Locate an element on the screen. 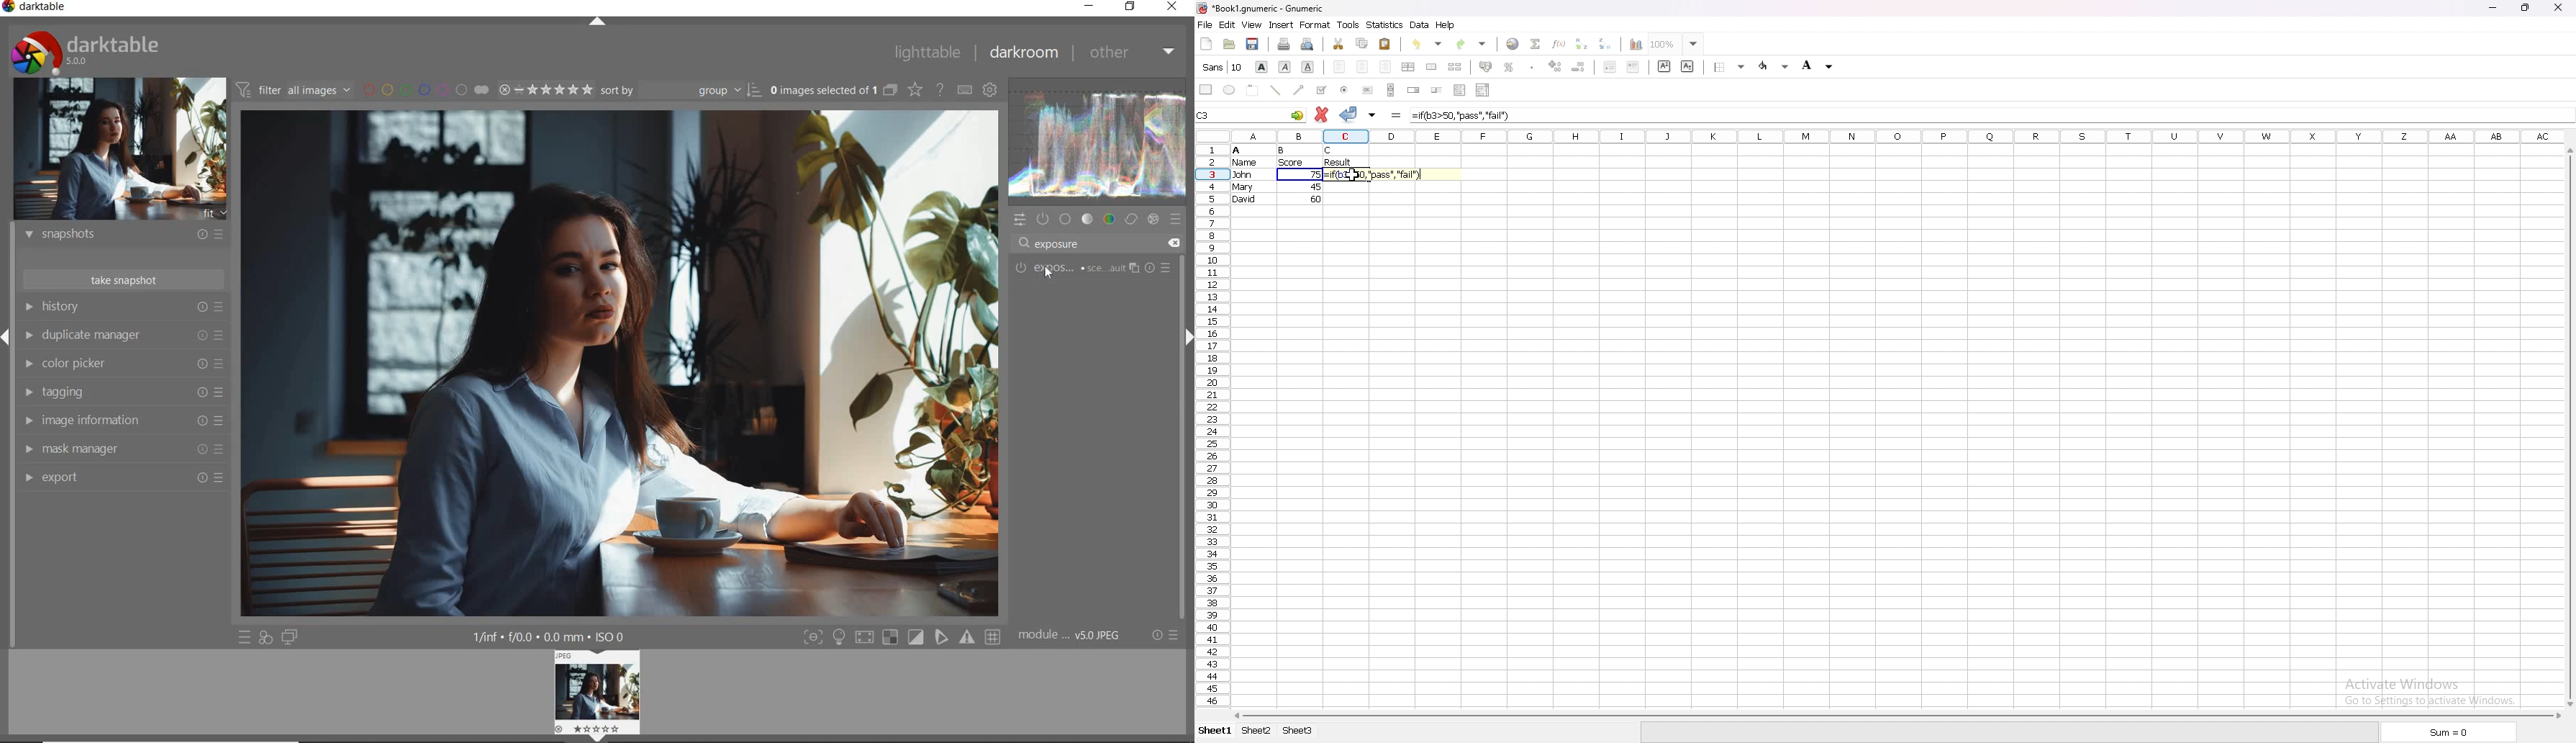 This screenshot has width=2576, height=756. redo is located at coordinates (1471, 45).